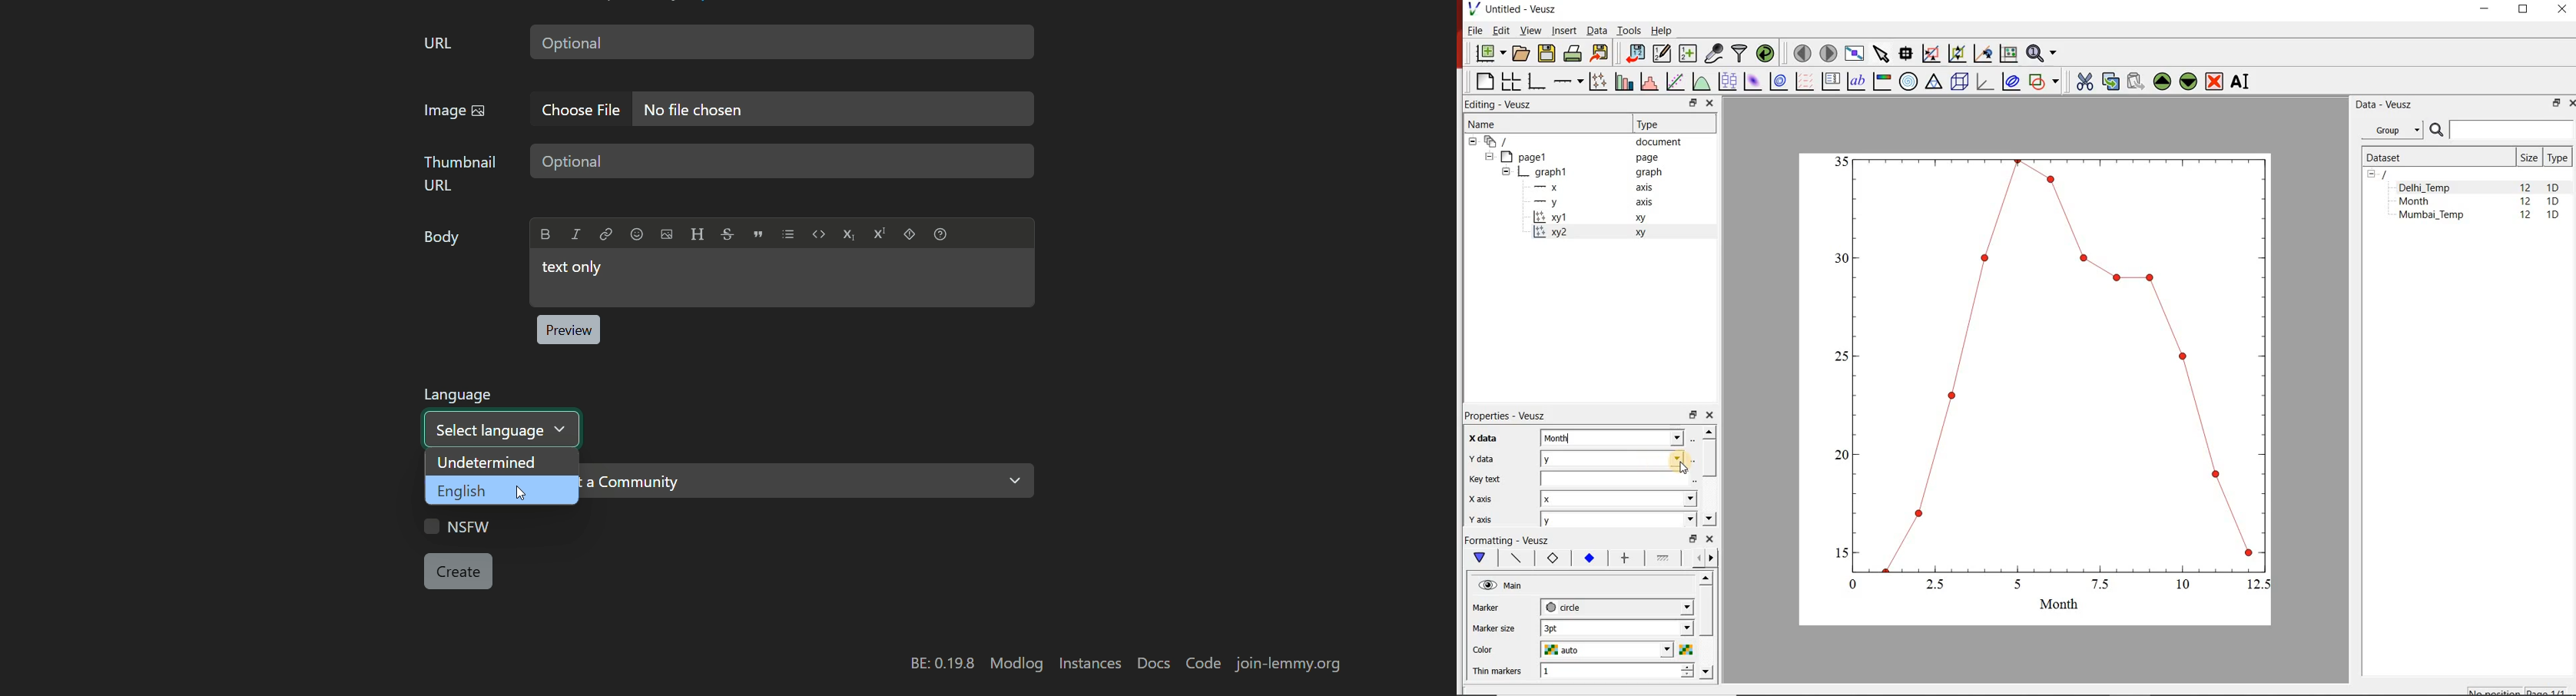 The width and height of the screenshot is (2576, 700). I want to click on Link, so click(605, 234).